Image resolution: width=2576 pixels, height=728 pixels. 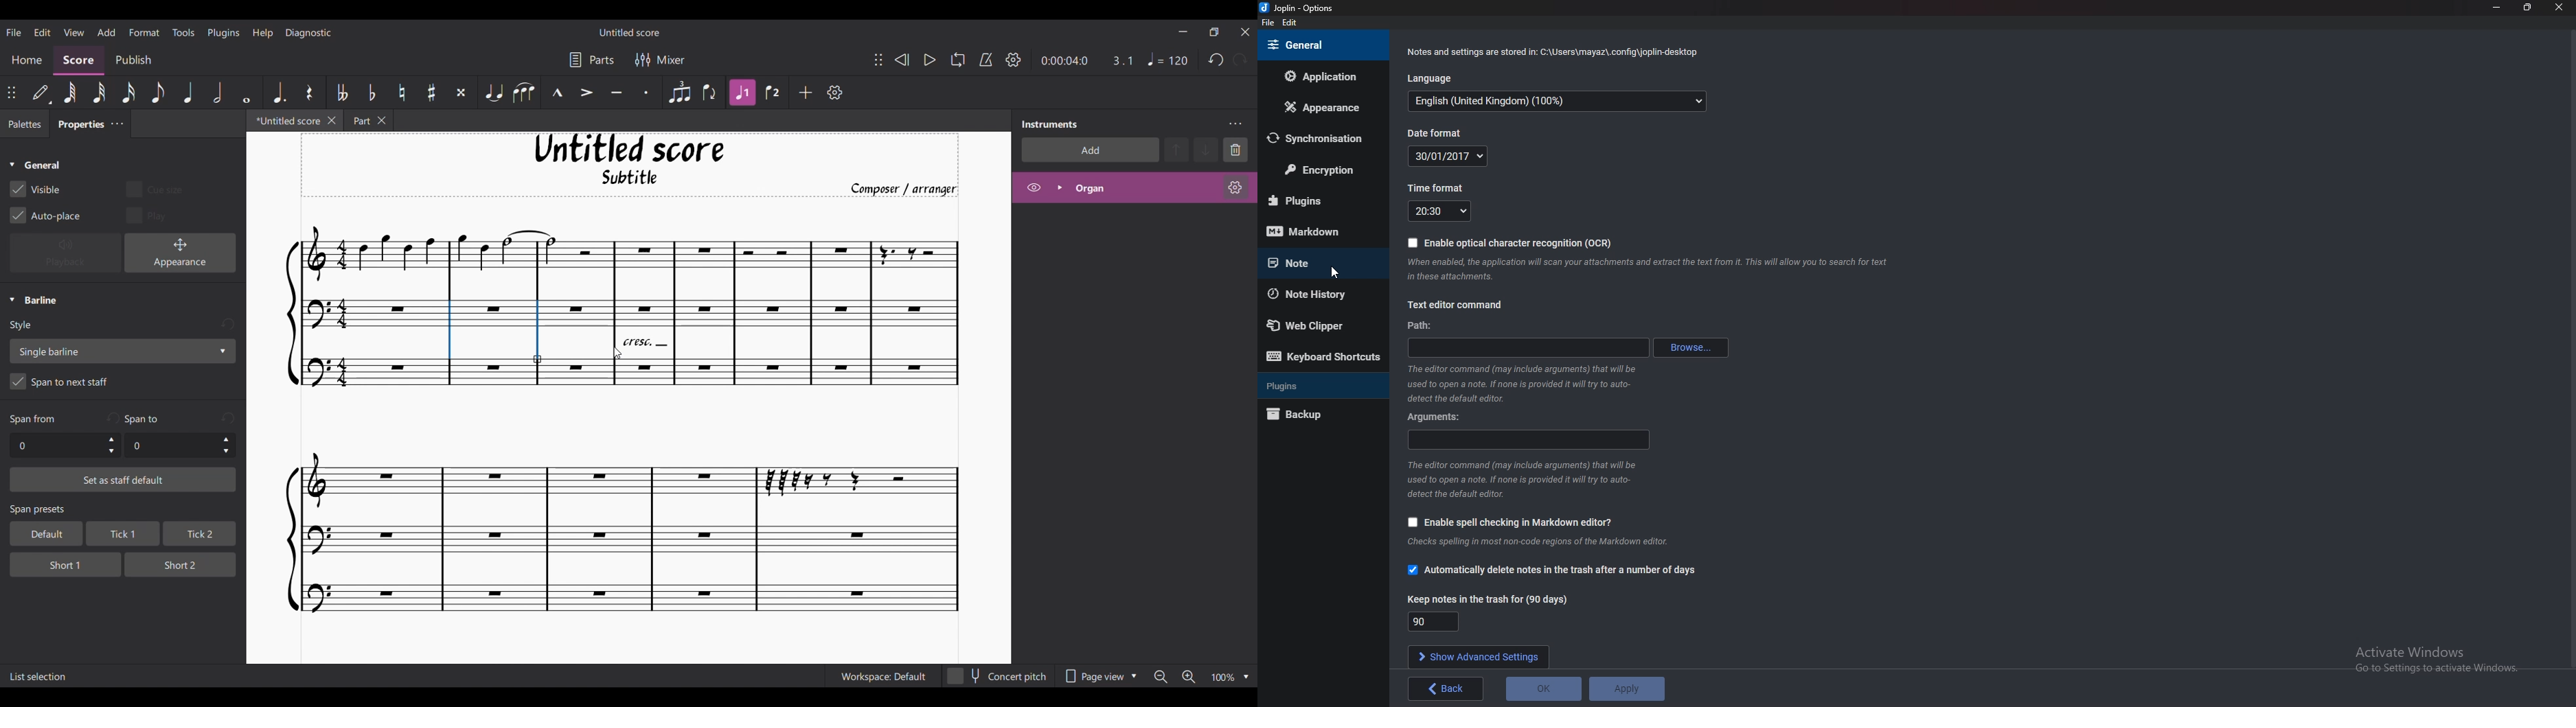 What do you see at coordinates (1438, 187) in the screenshot?
I see `Time format` at bounding box center [1438, 187].